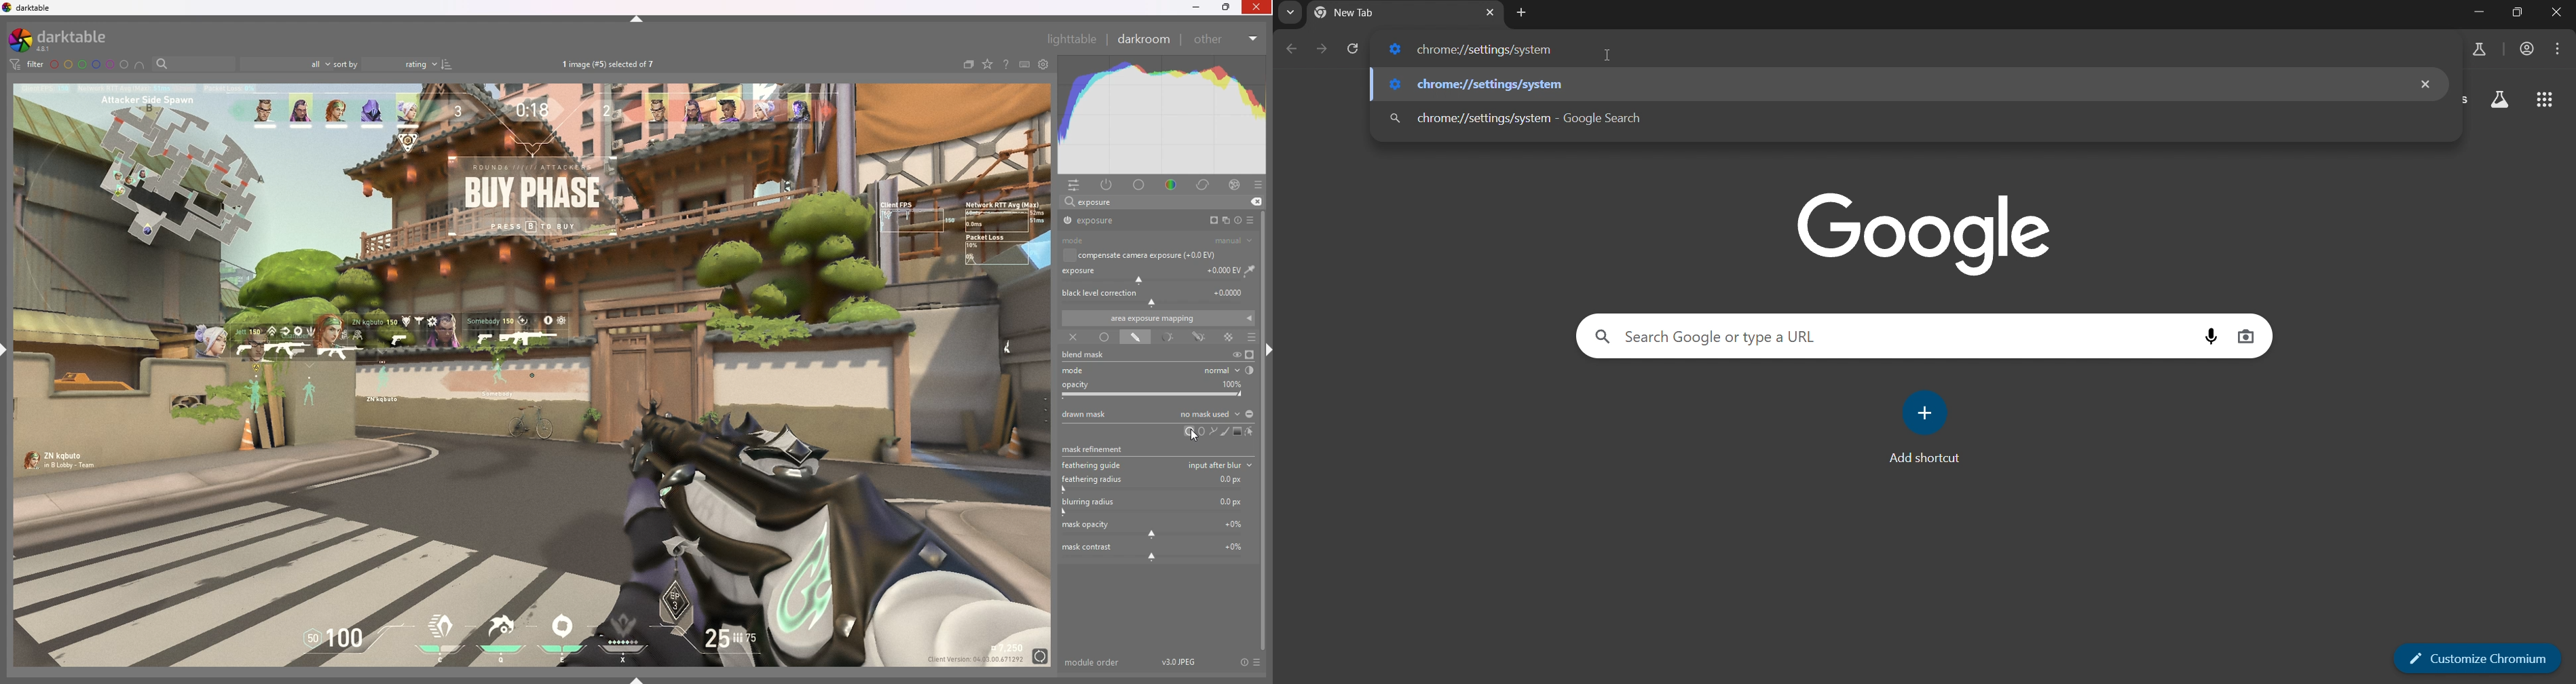 Image resolution: width=2576 pixels, height=700 pixels. I want to click on off, so click(1071, 338).